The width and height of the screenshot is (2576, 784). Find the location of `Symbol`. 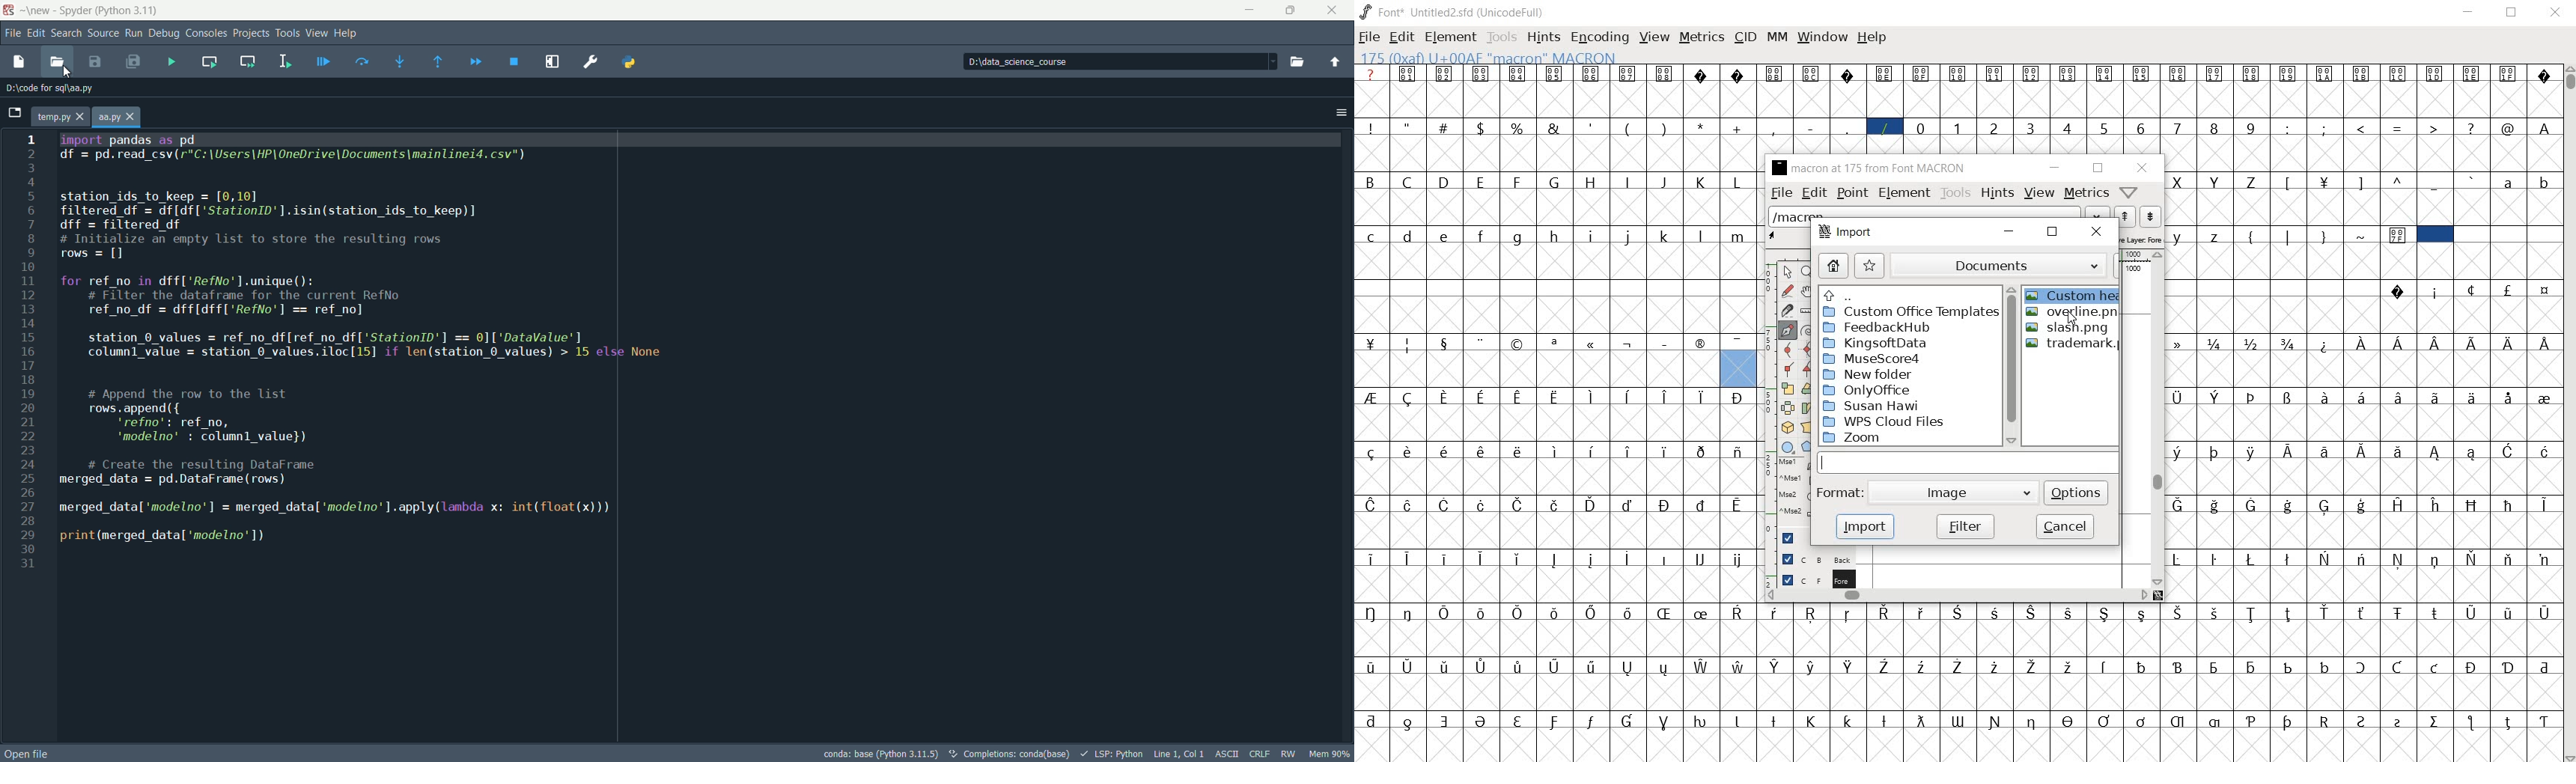

Symbol is located at coordinates (2543, 344).